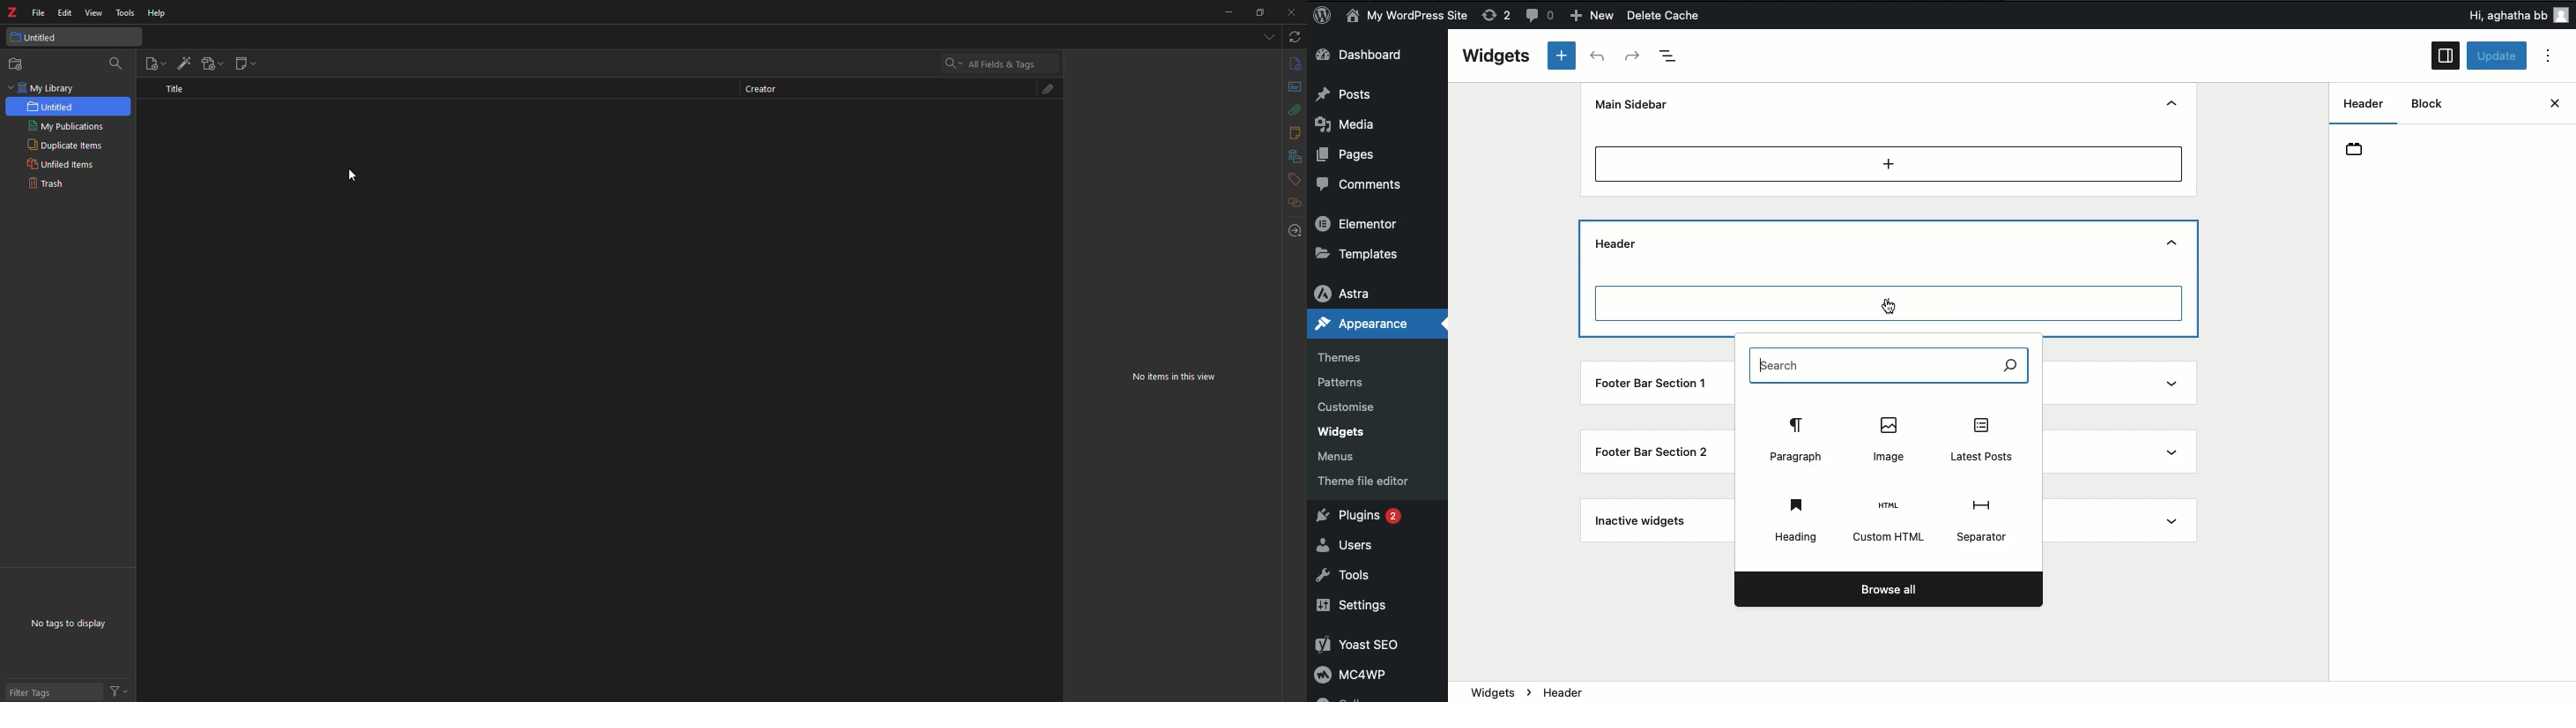  Describe the element at coordinates (1045, 90) in the screenshot. I see `attach` at that location.